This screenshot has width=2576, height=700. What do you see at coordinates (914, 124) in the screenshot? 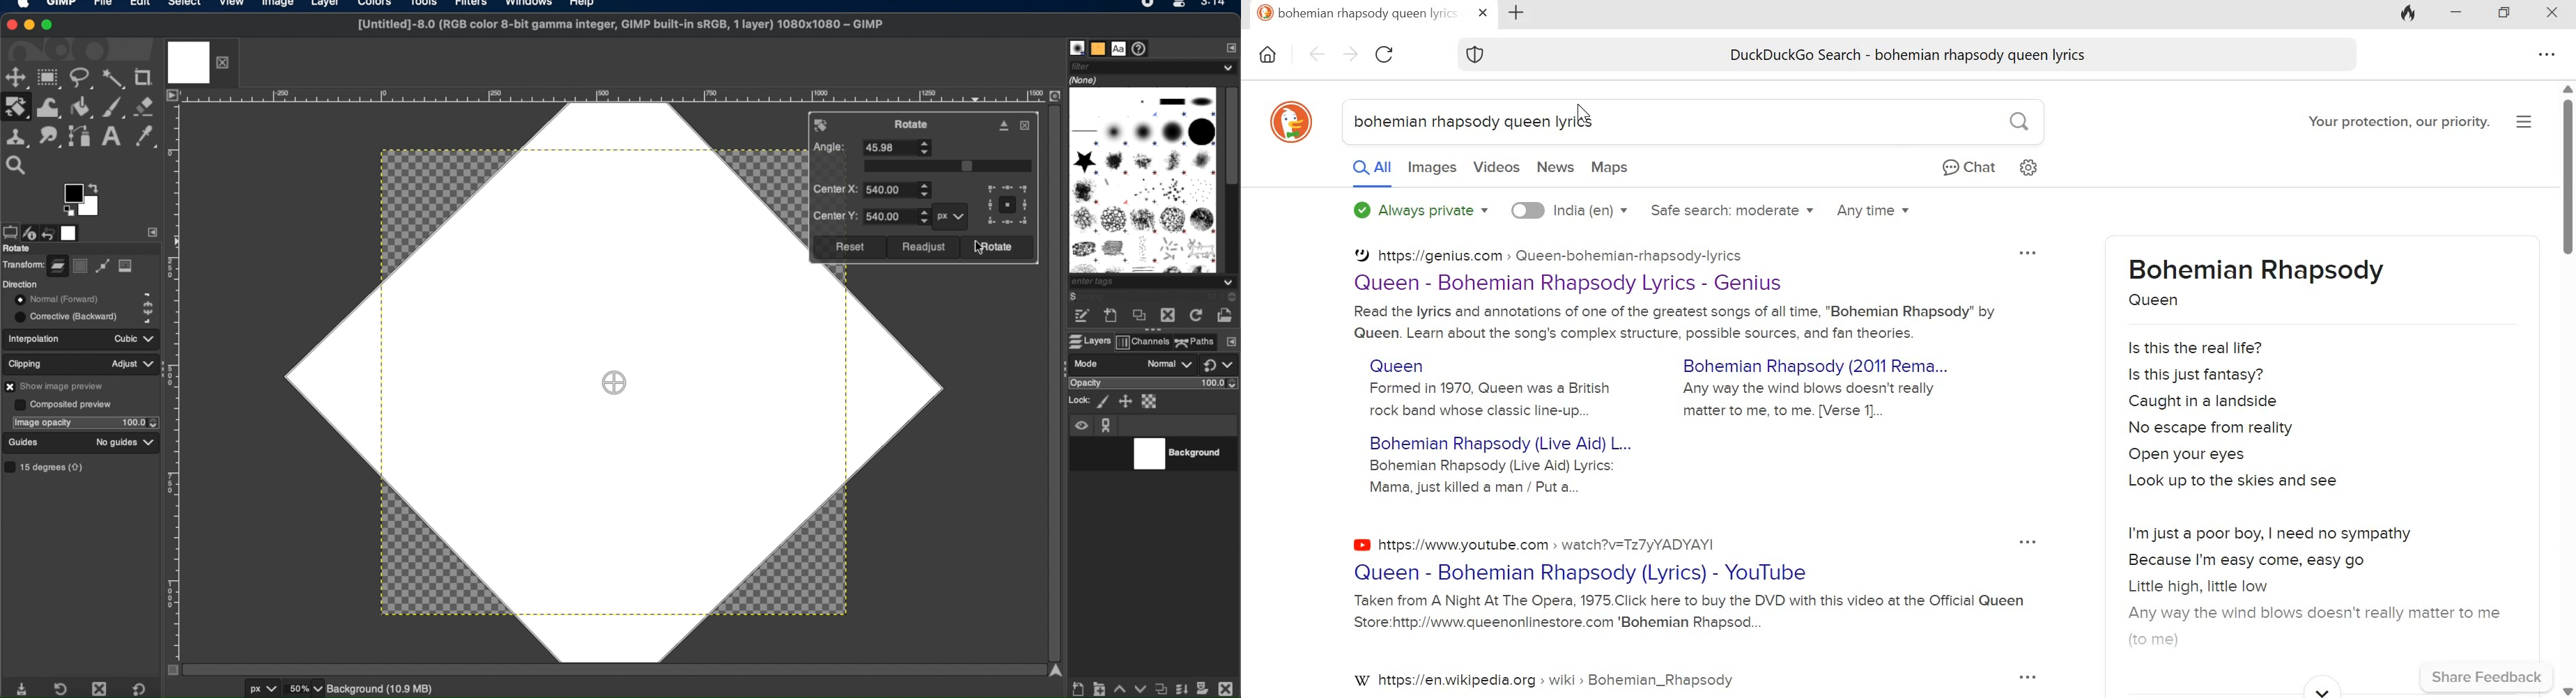
I see `rotate` at bounding box center [914, 124].